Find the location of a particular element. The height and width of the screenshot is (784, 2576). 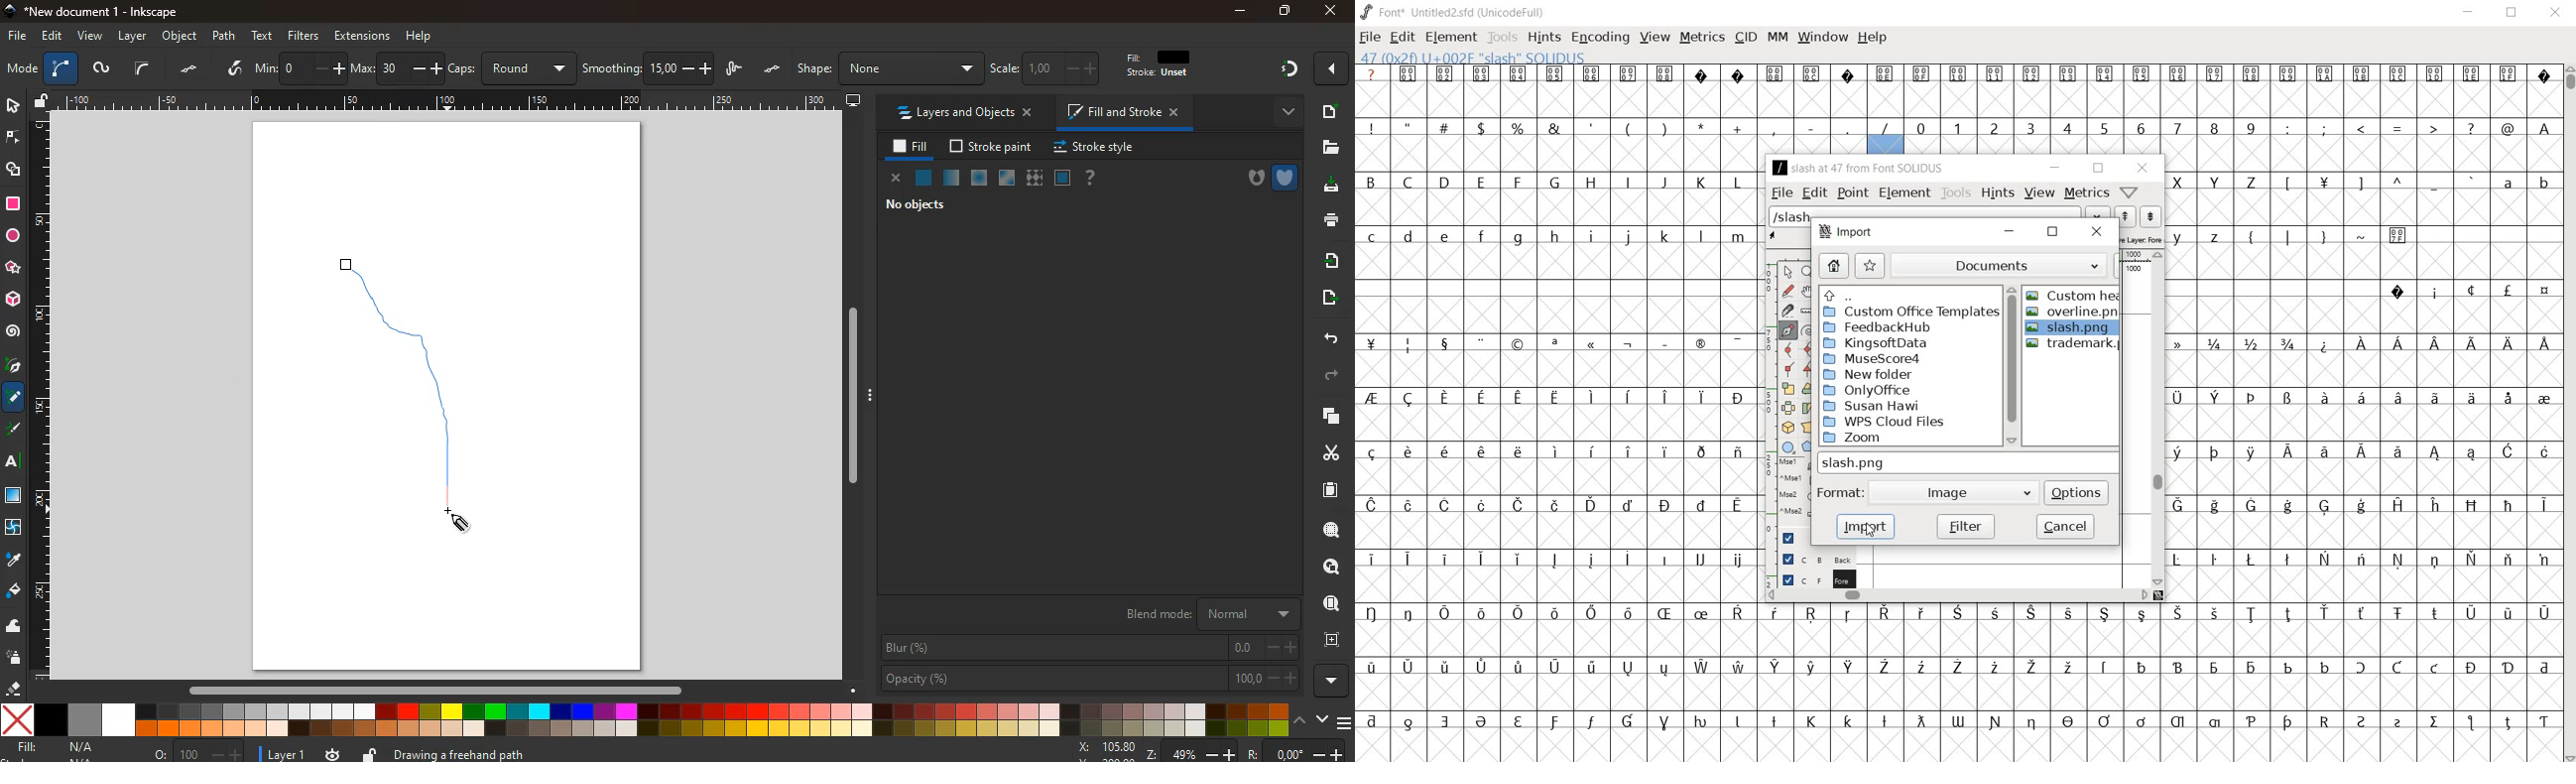

coordinates is located at coordinates (1208, 751).